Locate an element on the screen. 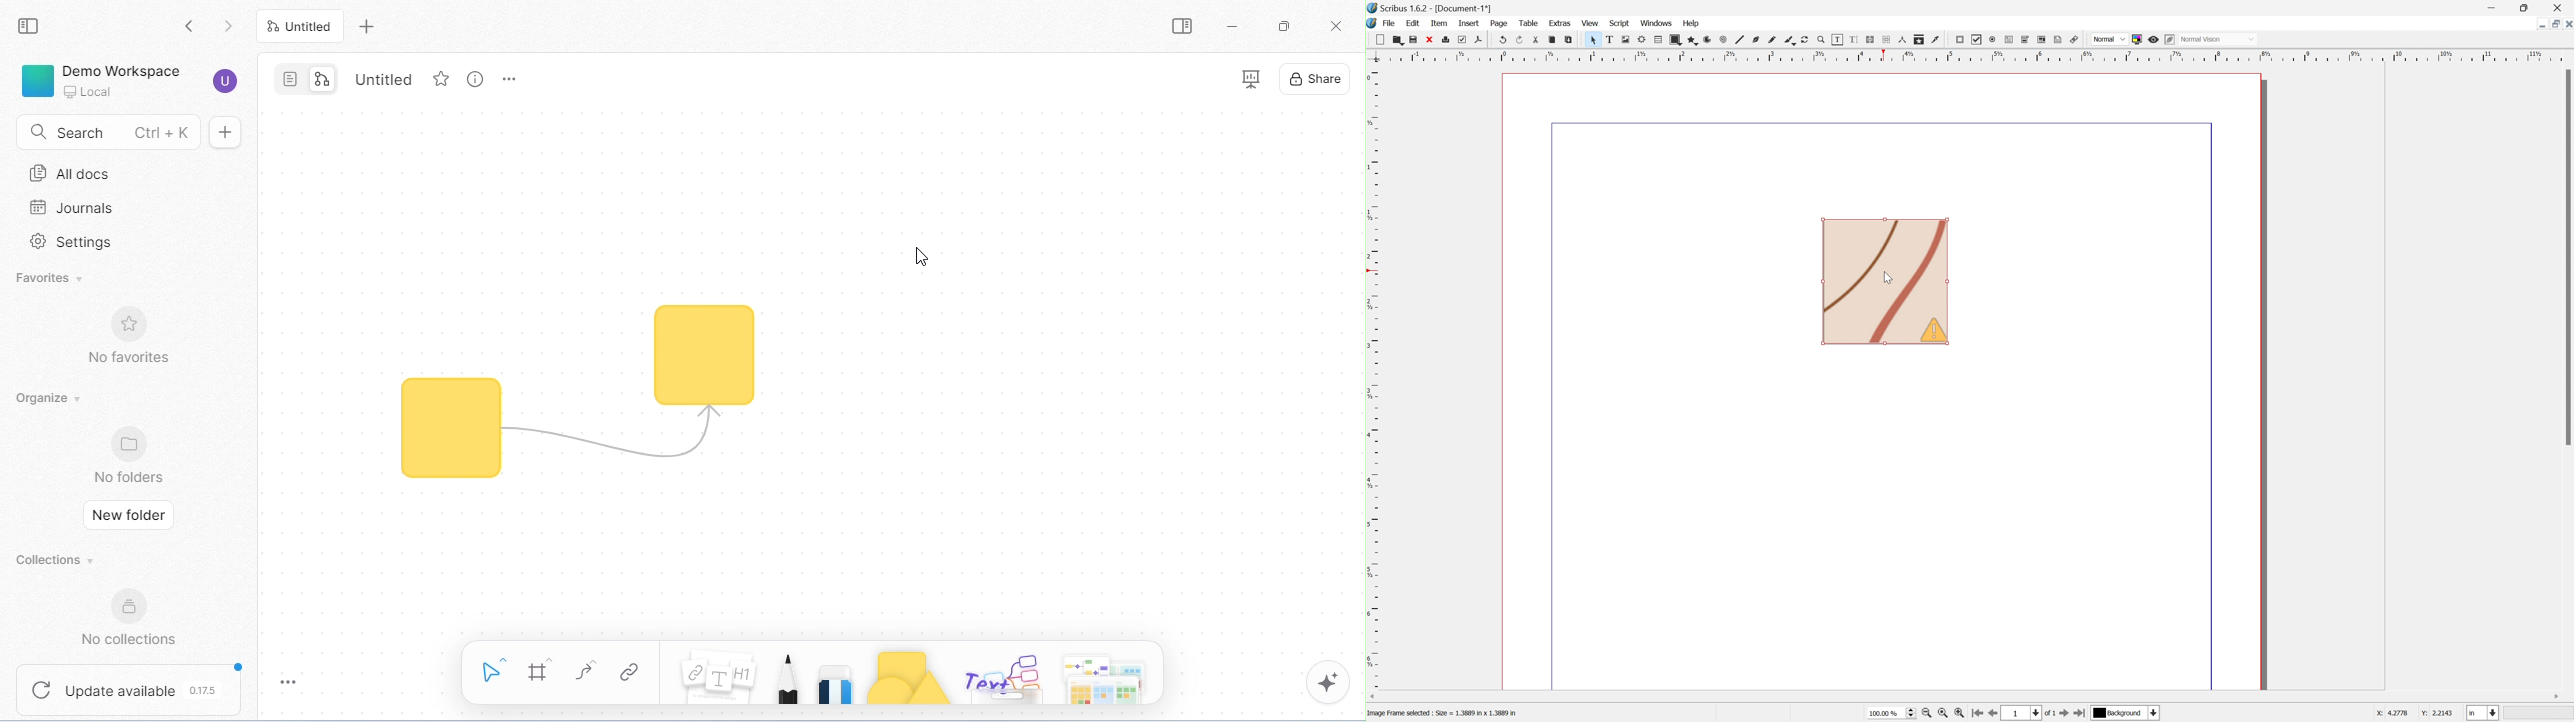  Image frame is located at coordinates (1624, 37).